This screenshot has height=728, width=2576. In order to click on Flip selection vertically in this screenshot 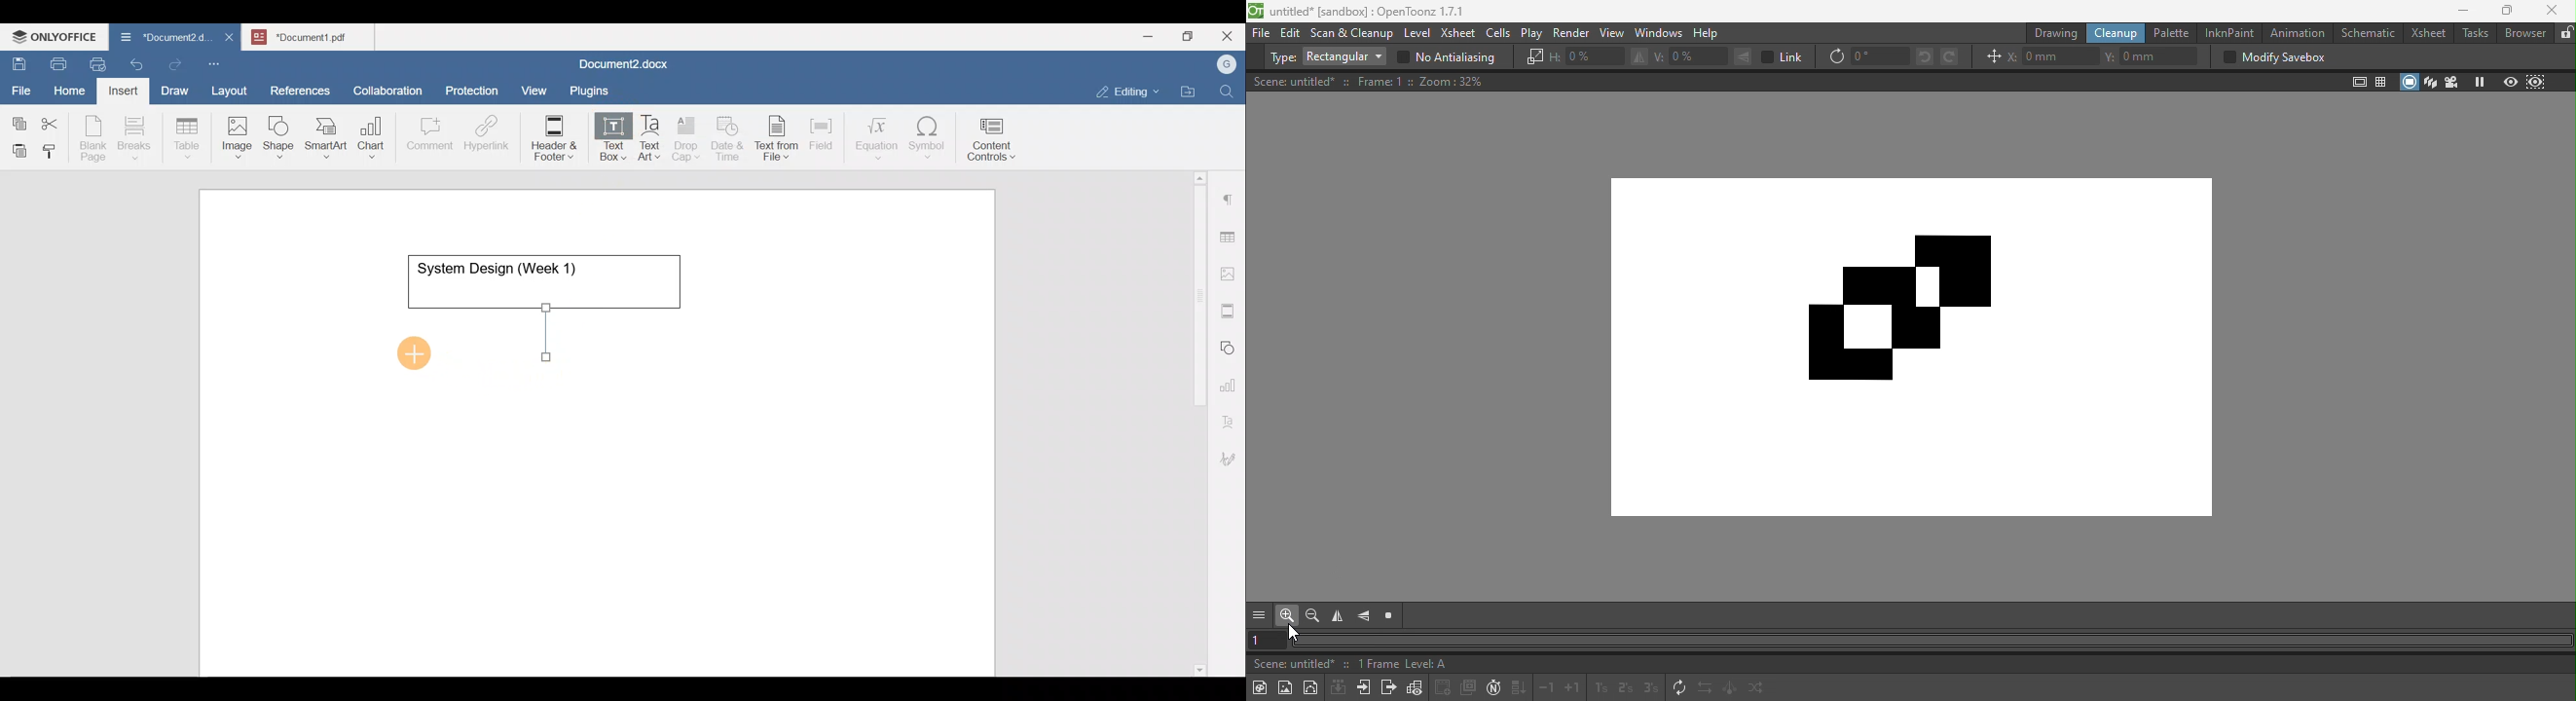, I will do `click(1701, 57)`.